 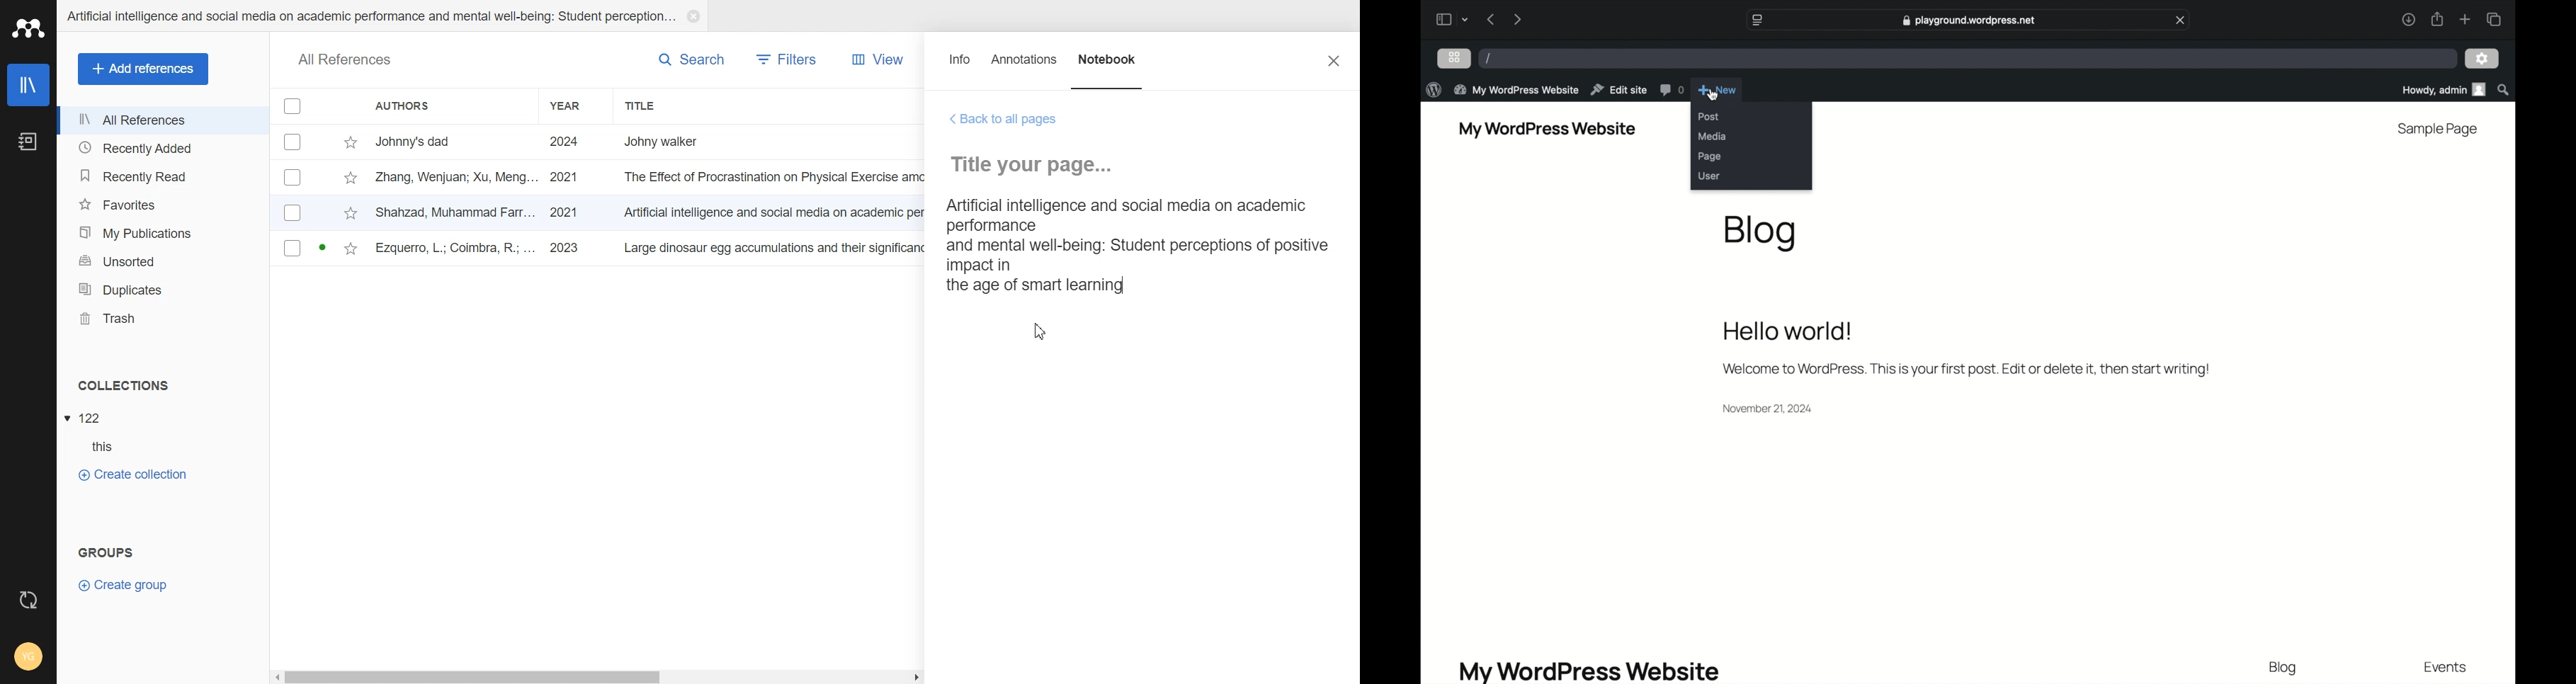 I want to click on hello world!, so click(x=1789, y=330).